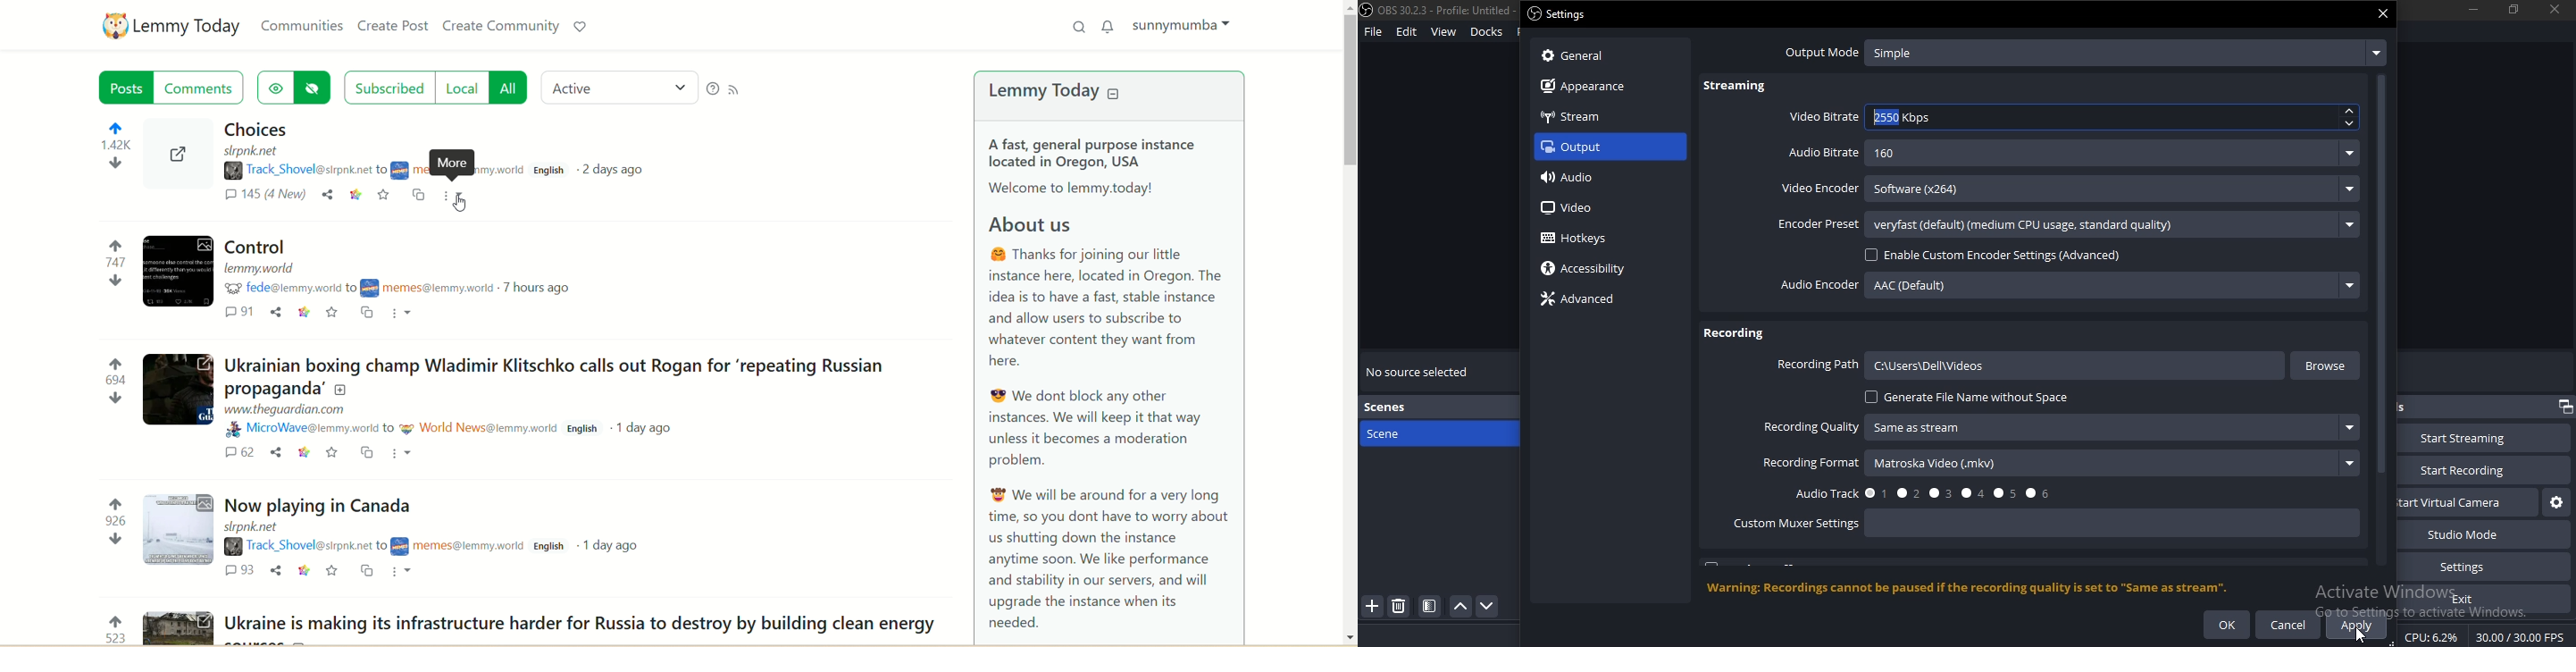 The height and width of the screenshot is (672, 2576). Describe the element at coordinates (1373, 607) in the screenshot. I see `add scene` at that location.